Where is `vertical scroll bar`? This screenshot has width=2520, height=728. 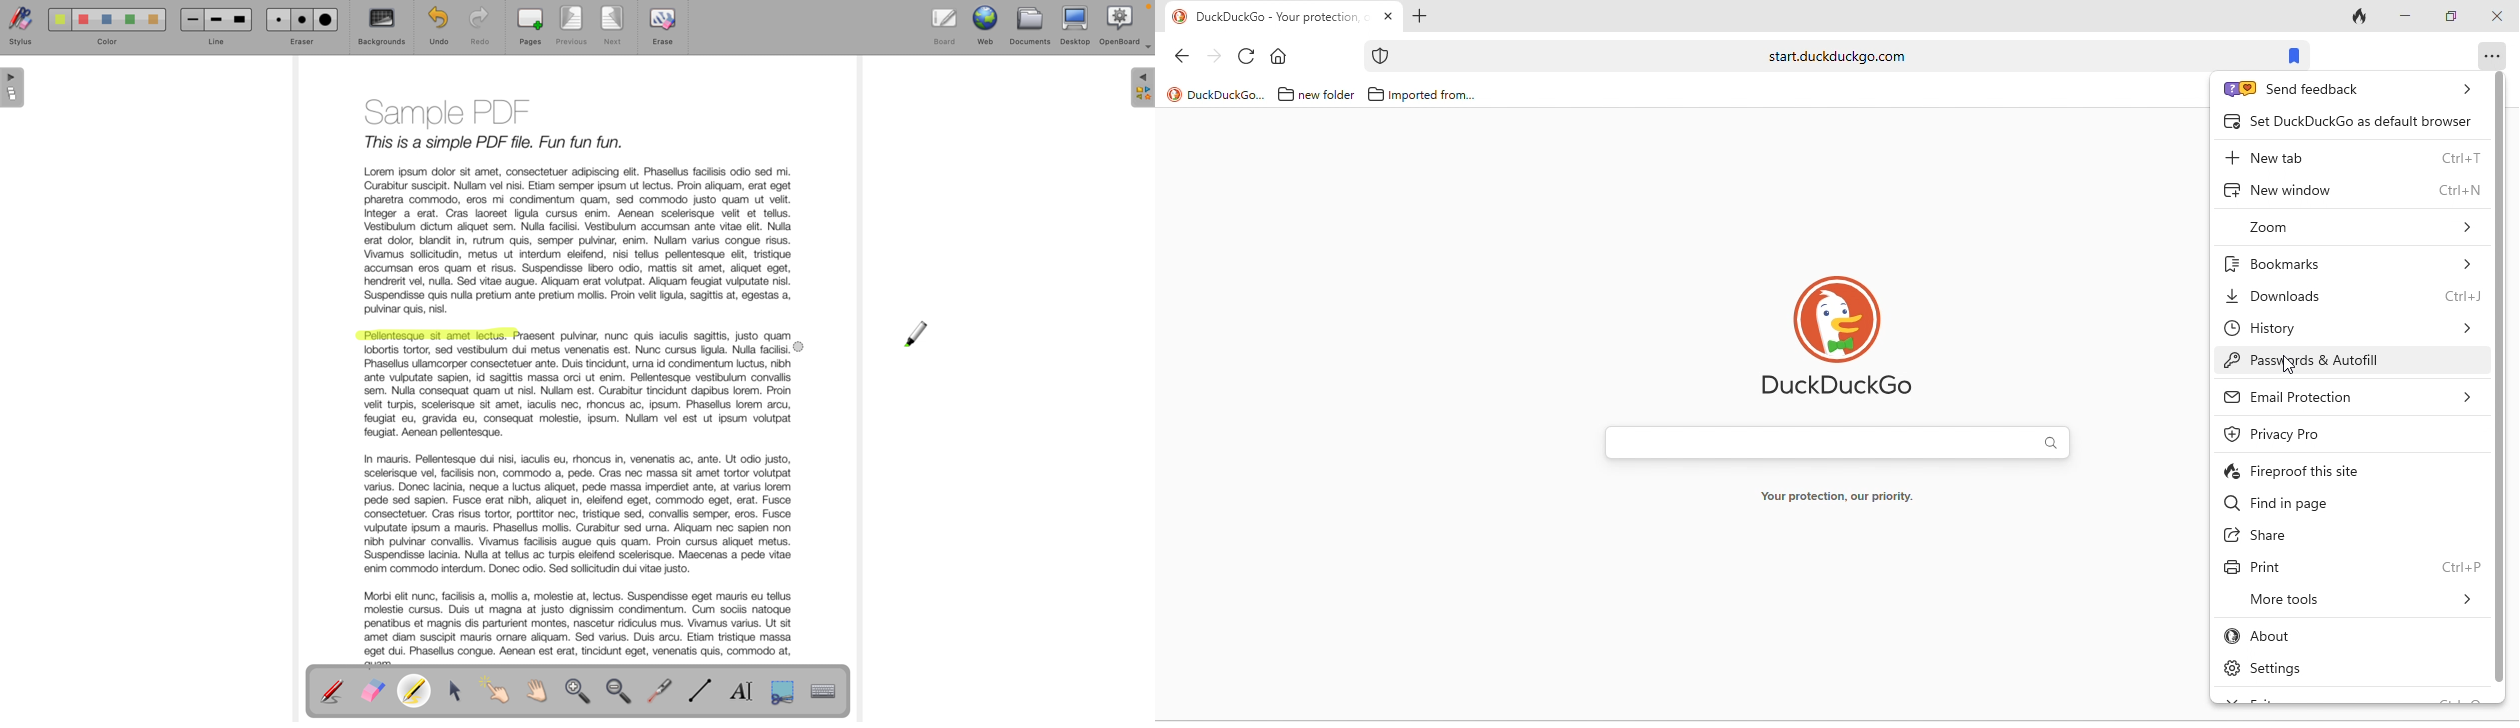 vertical scroll bar is located at coordinates (2502, 382).